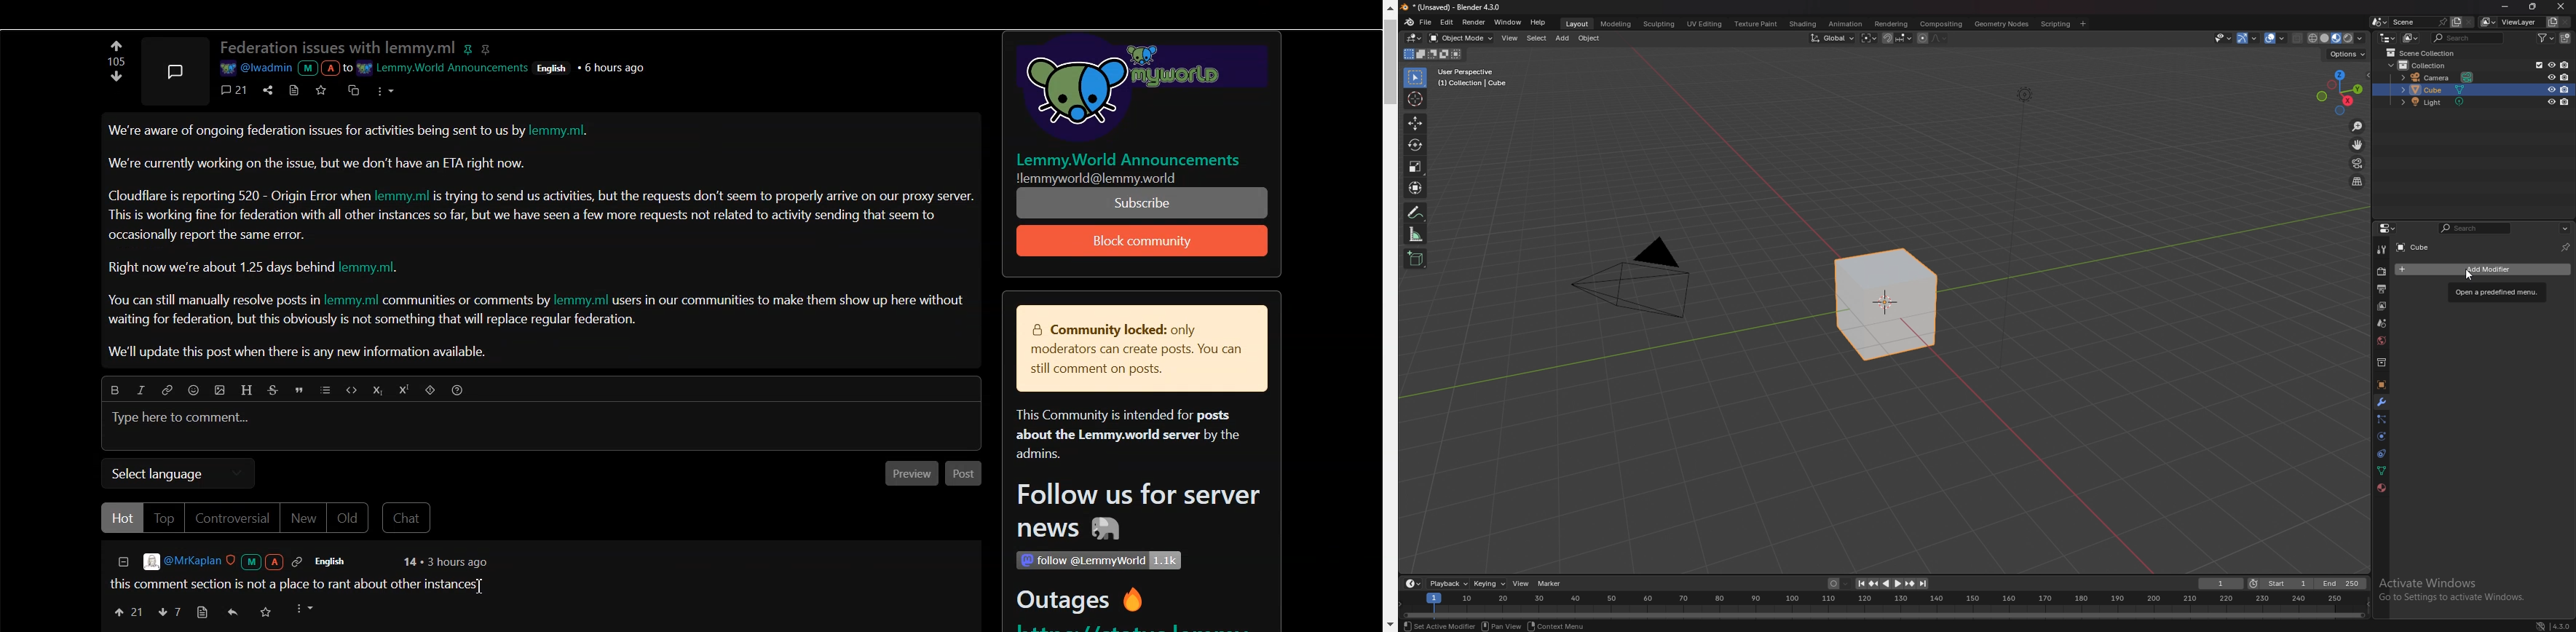 The height and width of the screenshot is (644, 2576). I want to click on , so click(1098, 561).